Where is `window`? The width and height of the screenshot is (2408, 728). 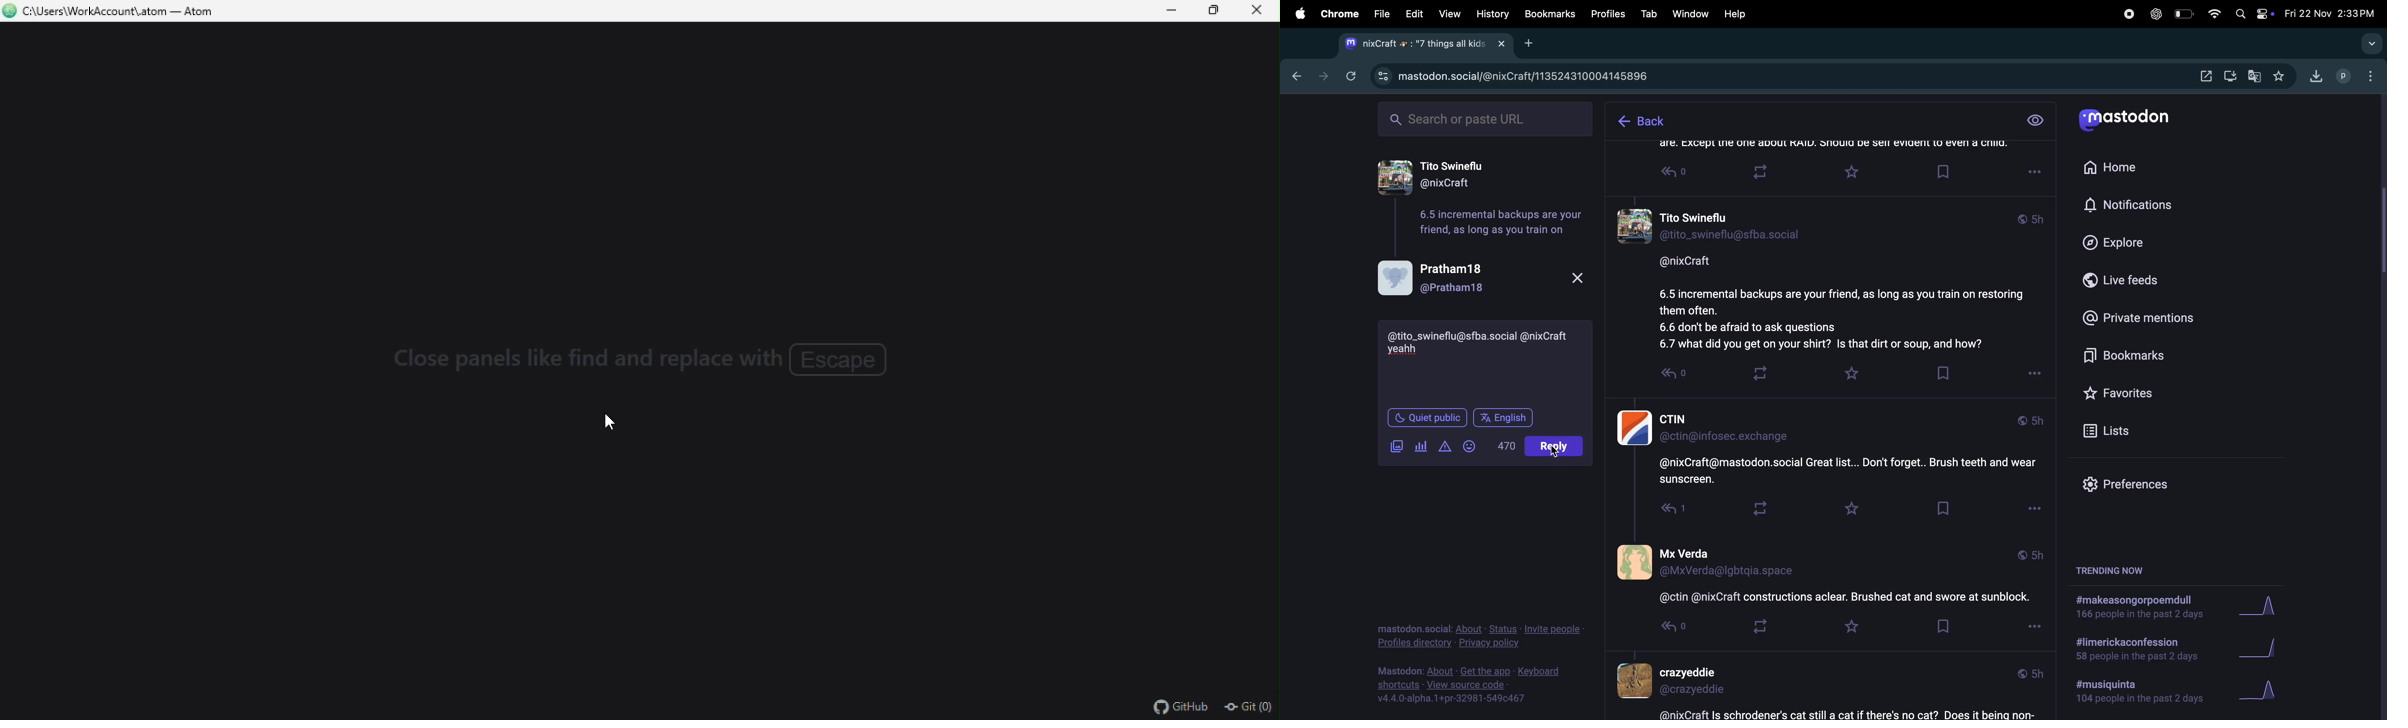
window is located at coordinates (1691, 12).